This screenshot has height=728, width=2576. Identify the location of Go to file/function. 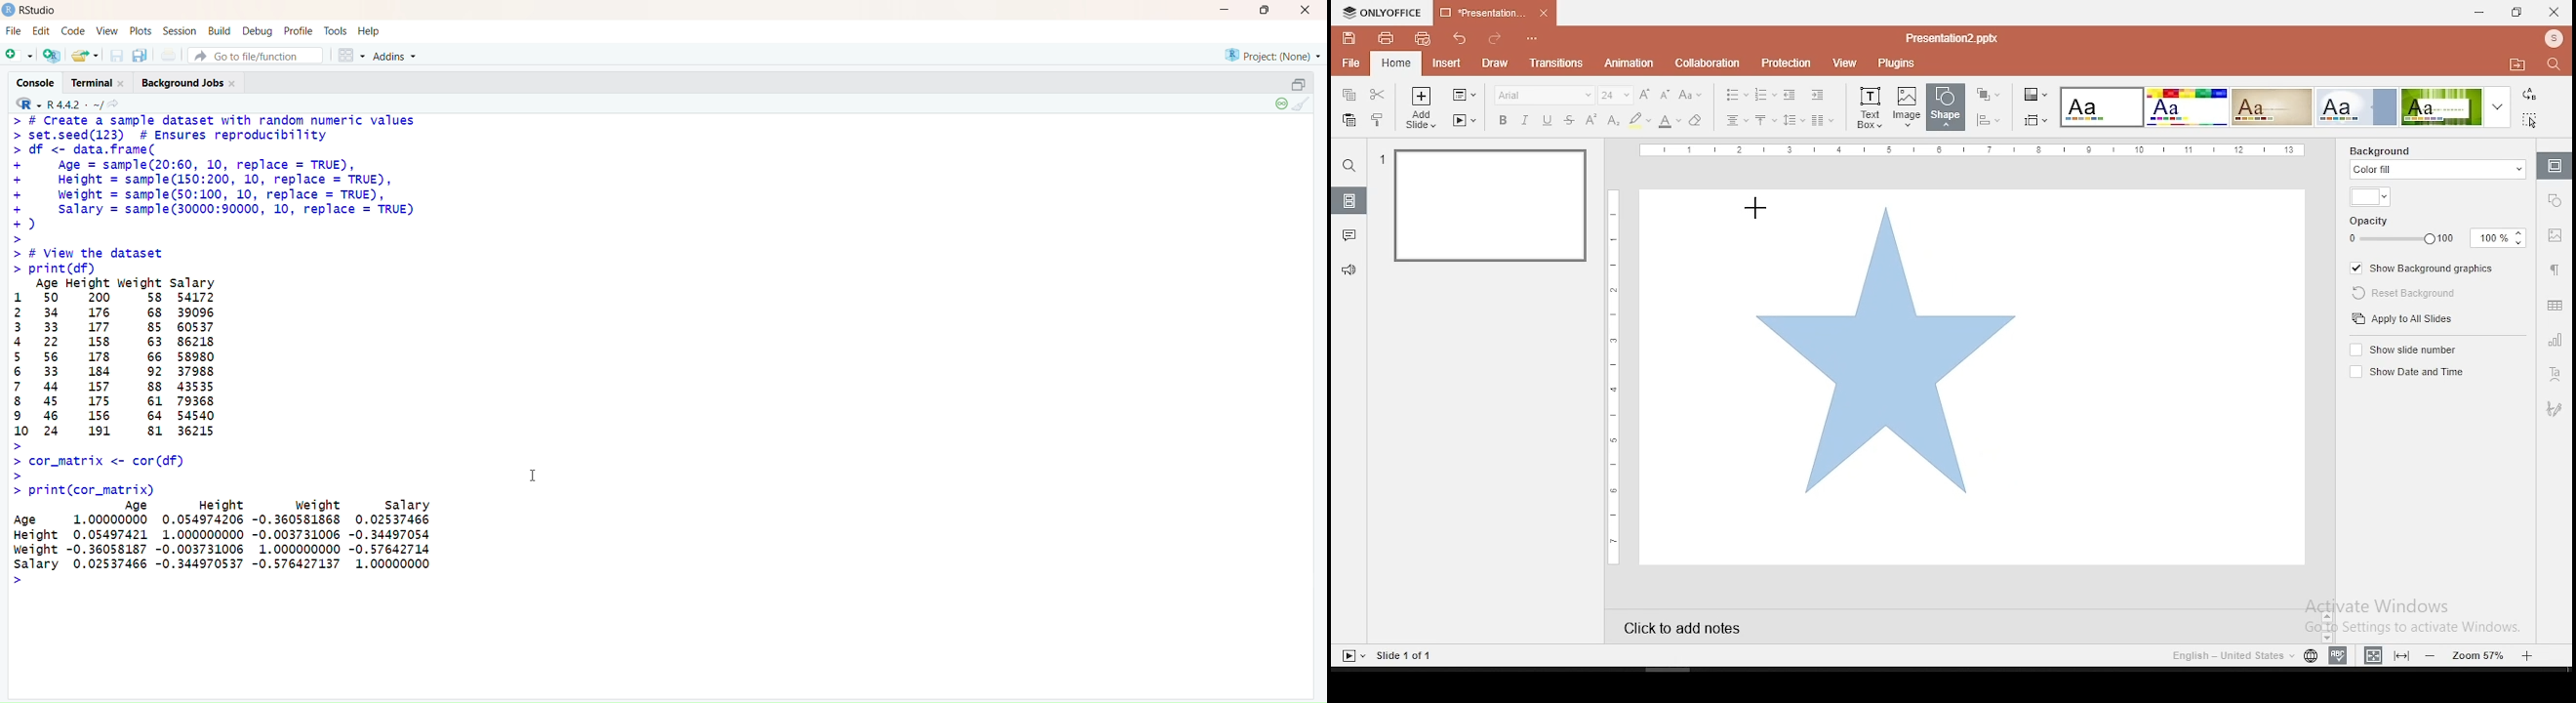
(254, 56).